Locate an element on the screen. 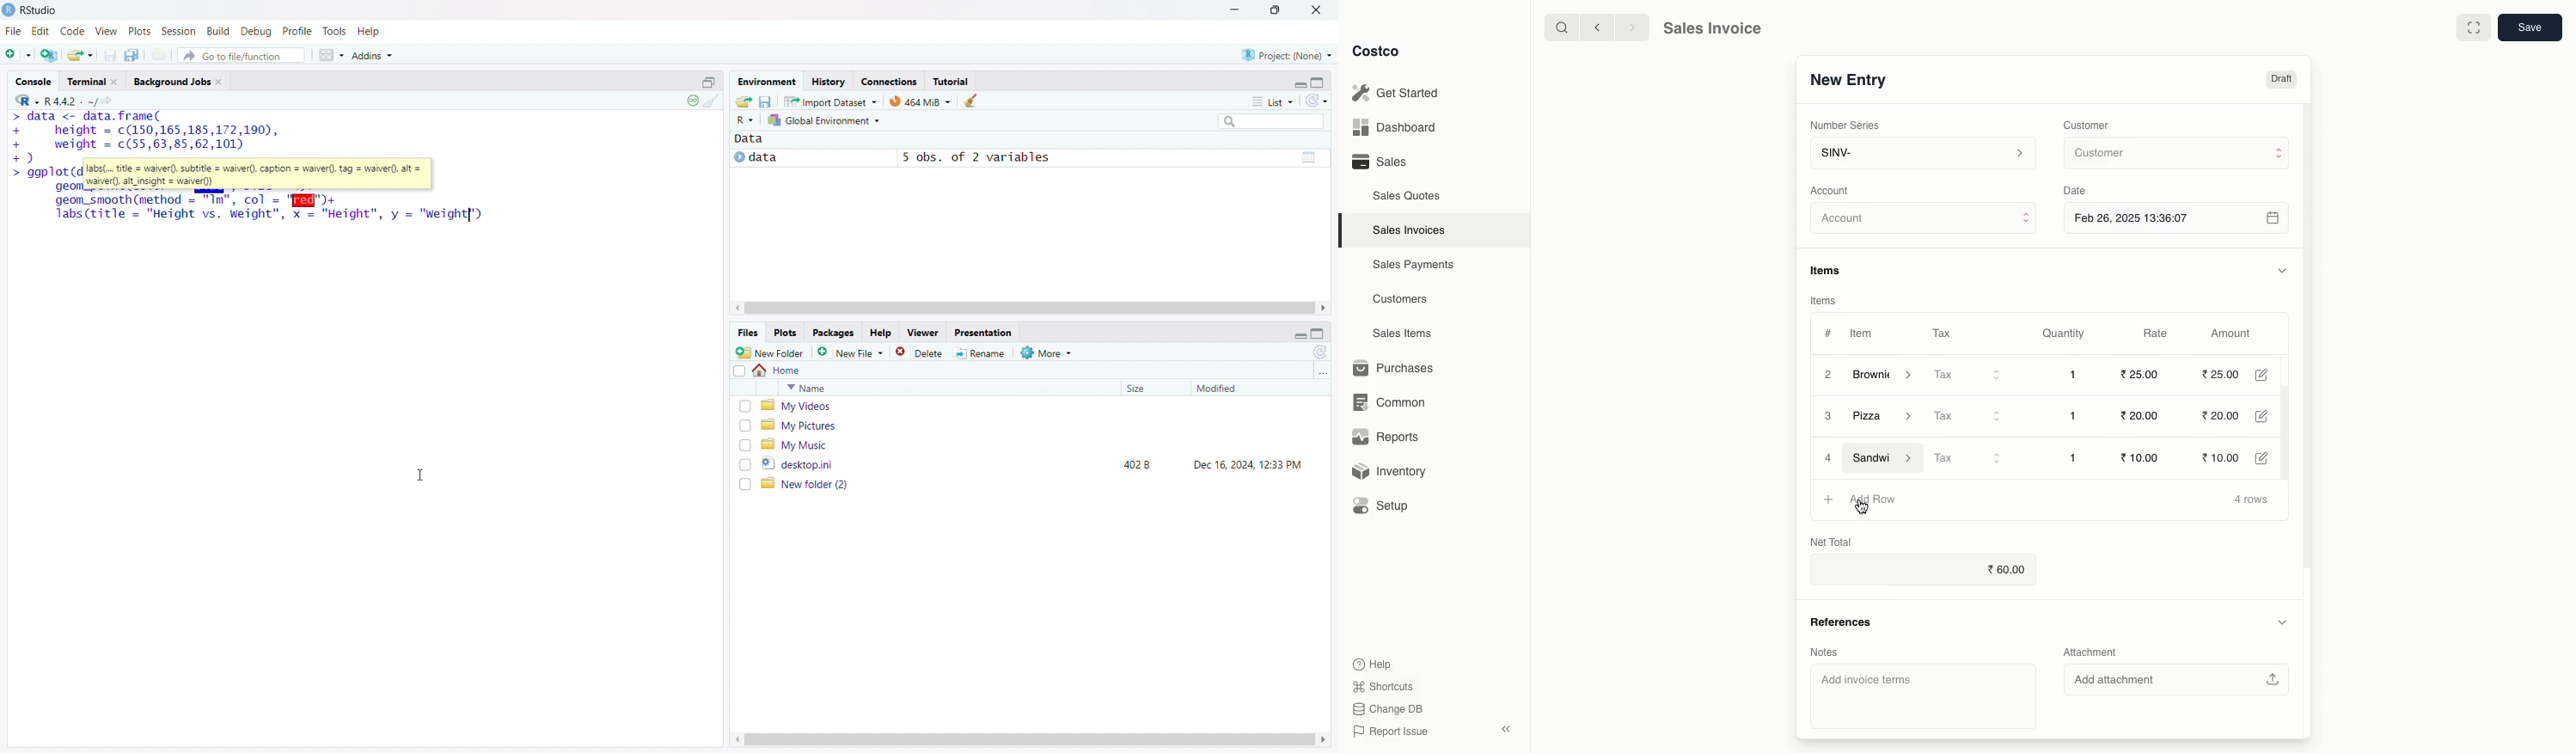 This screenshot has width=2576, height=756. presentation is located at coordinates (984, 332).